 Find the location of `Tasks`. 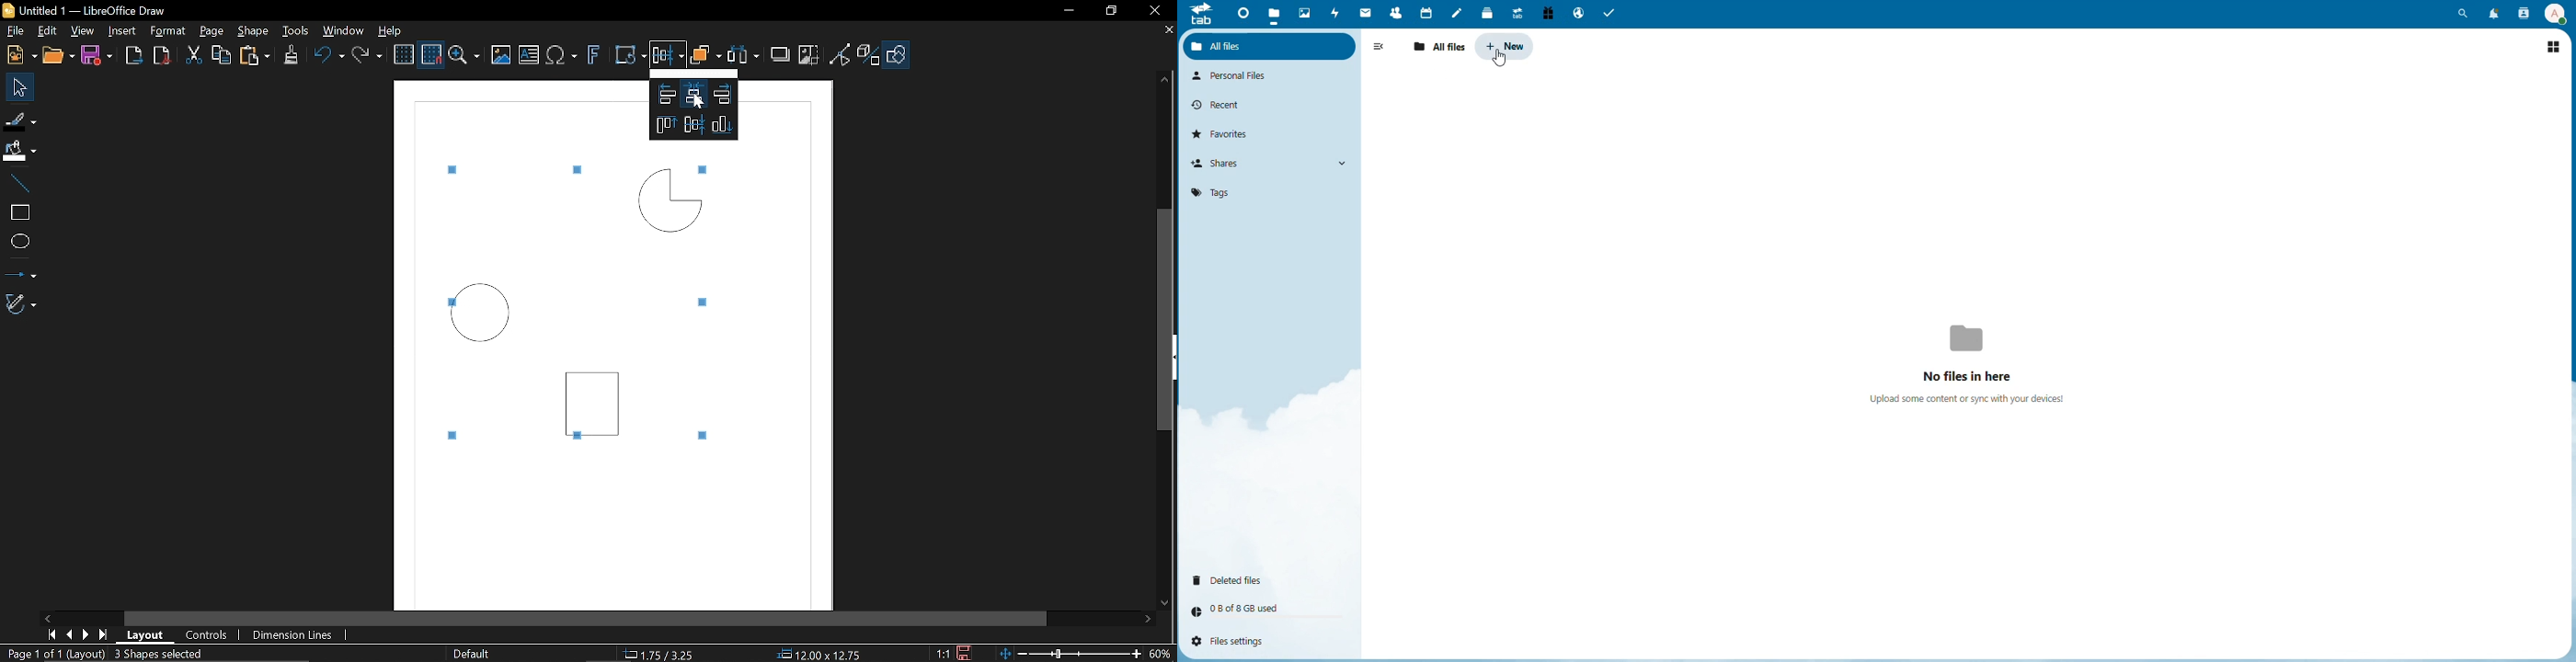

Tasks is located at coordinates (1614, 14).